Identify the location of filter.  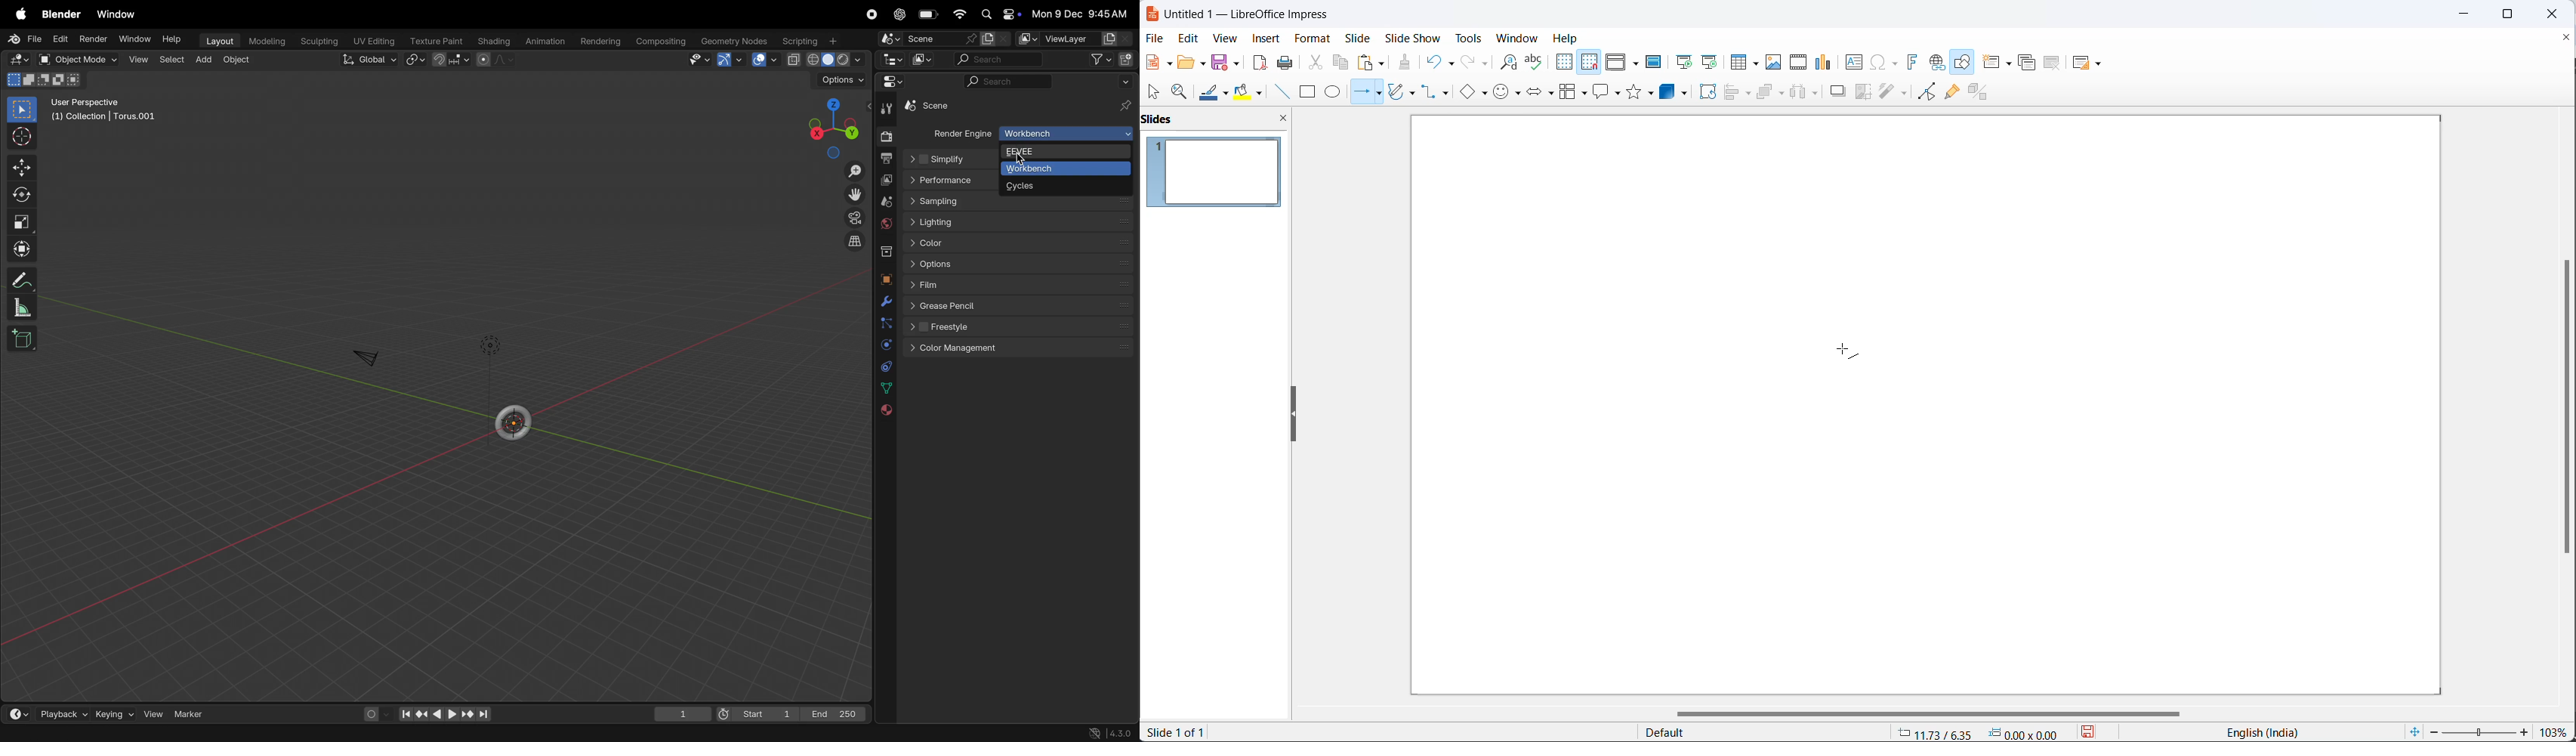
(1100, 59).